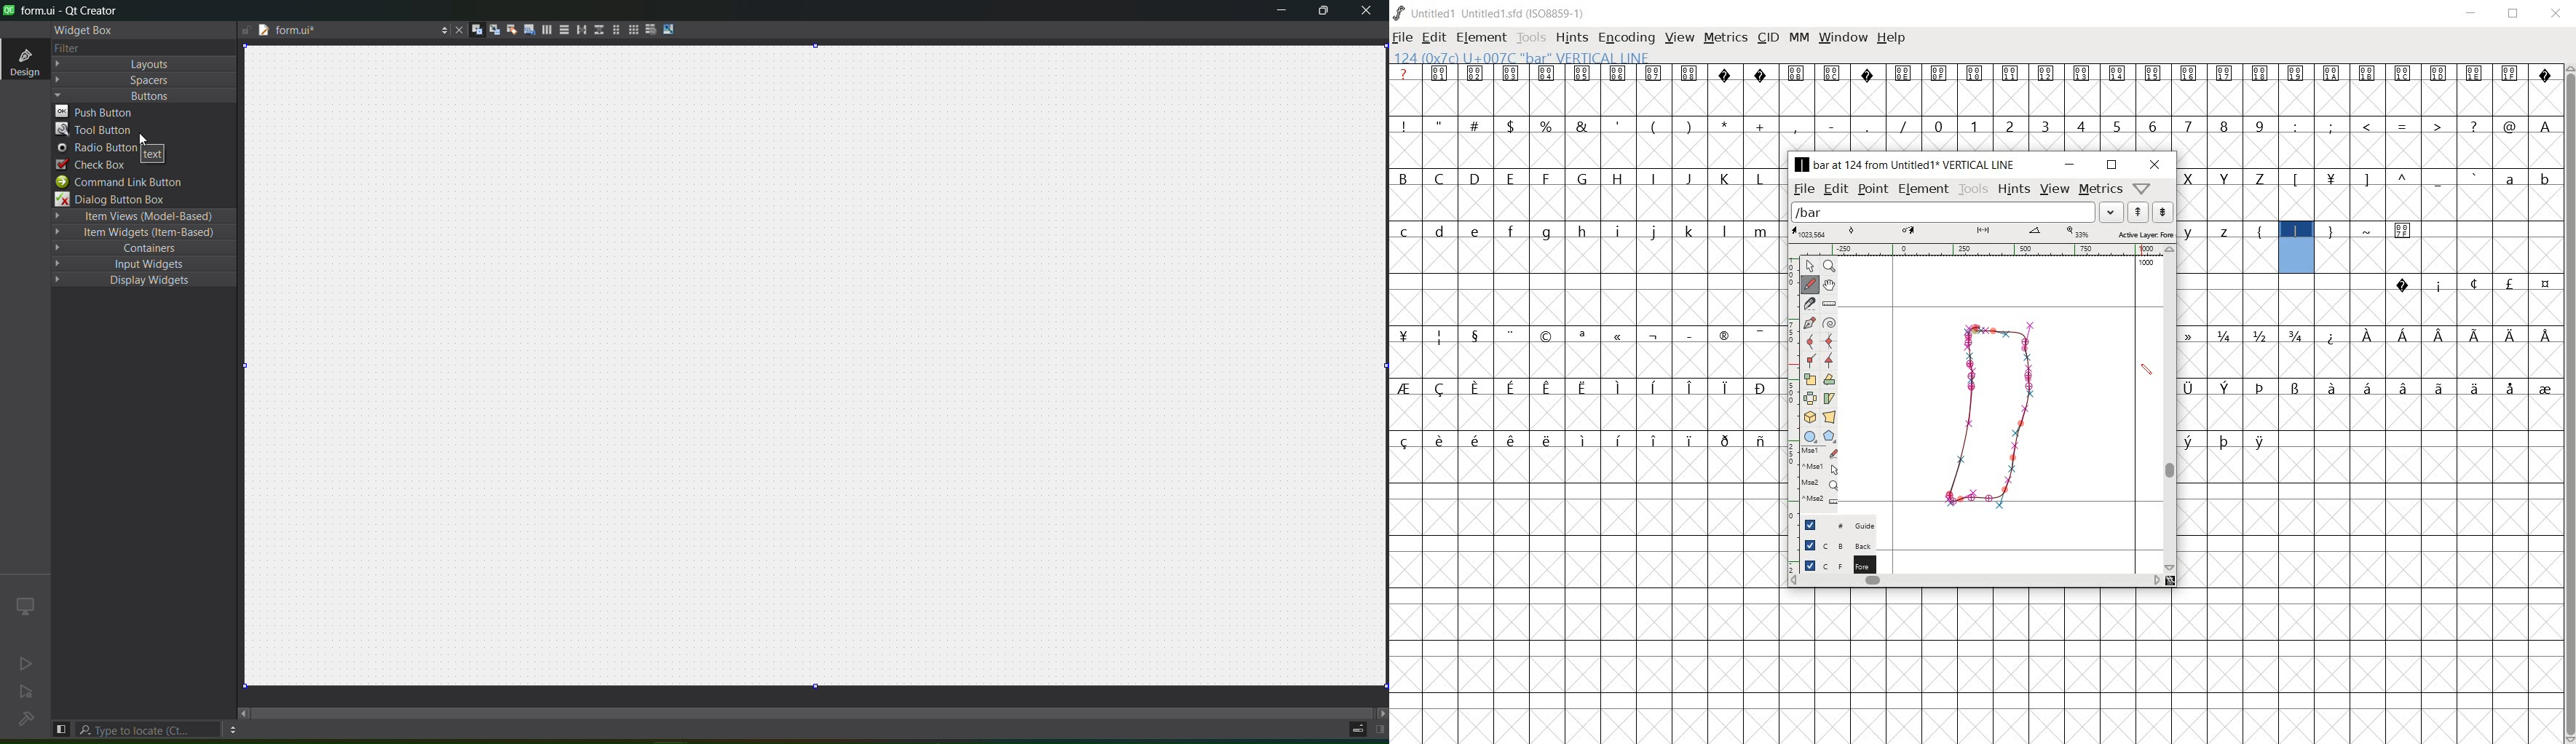 The width and height of the screenshot is (2576, 756). What do you see at coordinates (2370, 309) in the screenshot?
I see `empty cells` at bounding box center [2370, 309].